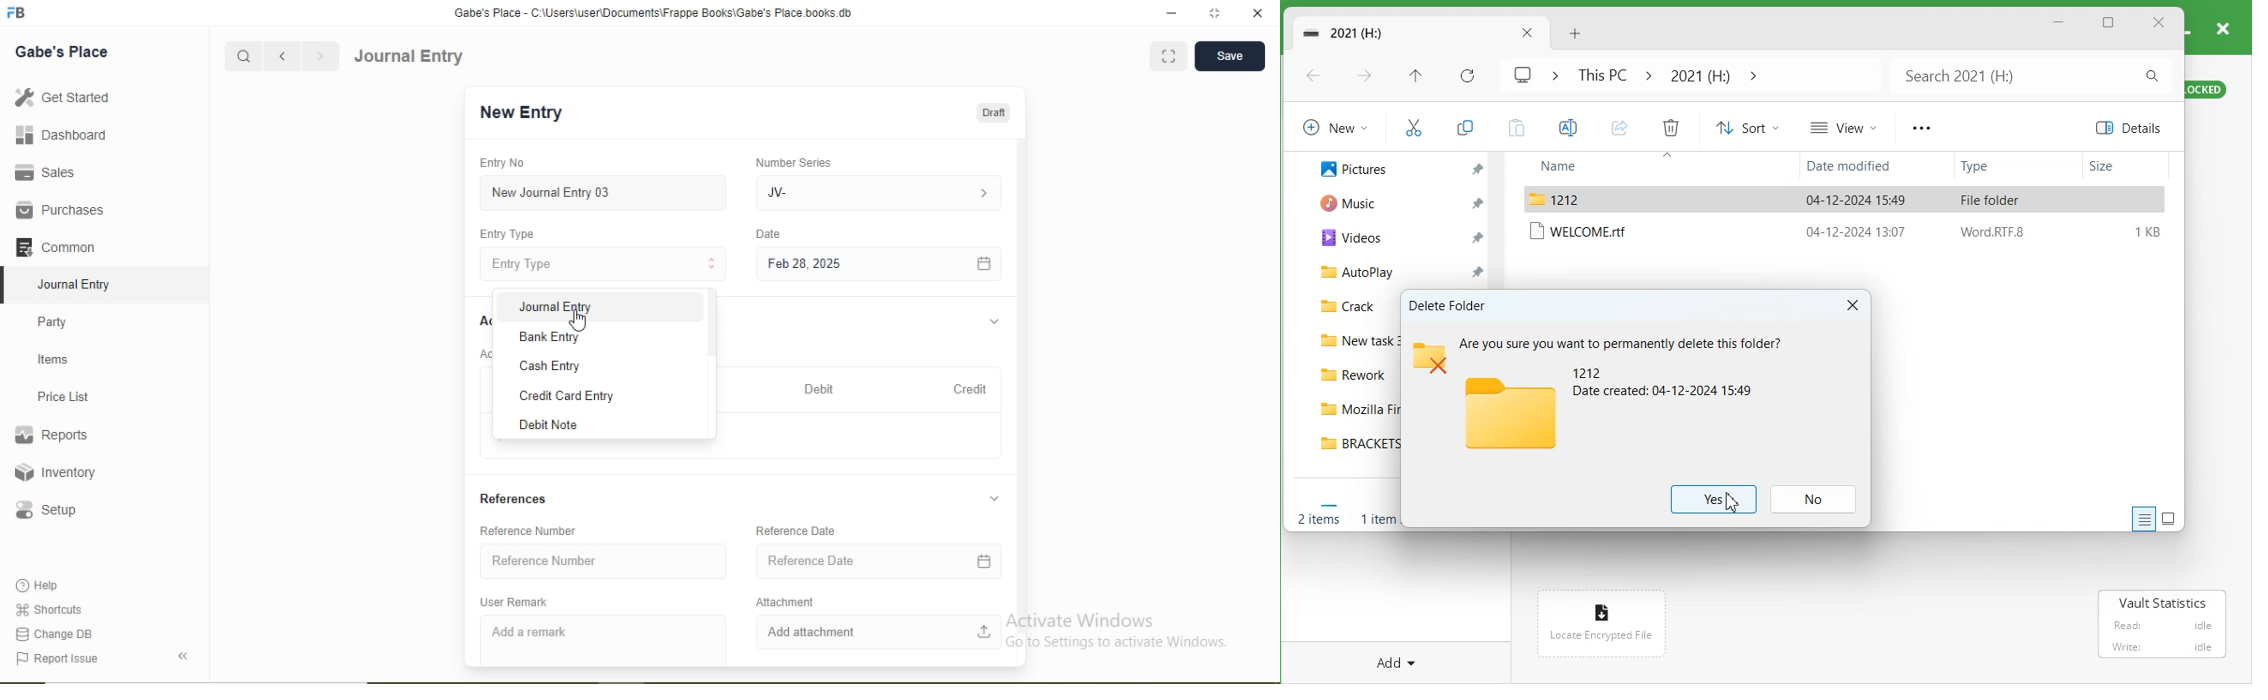 The image size is (2268, 700). I want to click on 2 items, so click(1319, 519).